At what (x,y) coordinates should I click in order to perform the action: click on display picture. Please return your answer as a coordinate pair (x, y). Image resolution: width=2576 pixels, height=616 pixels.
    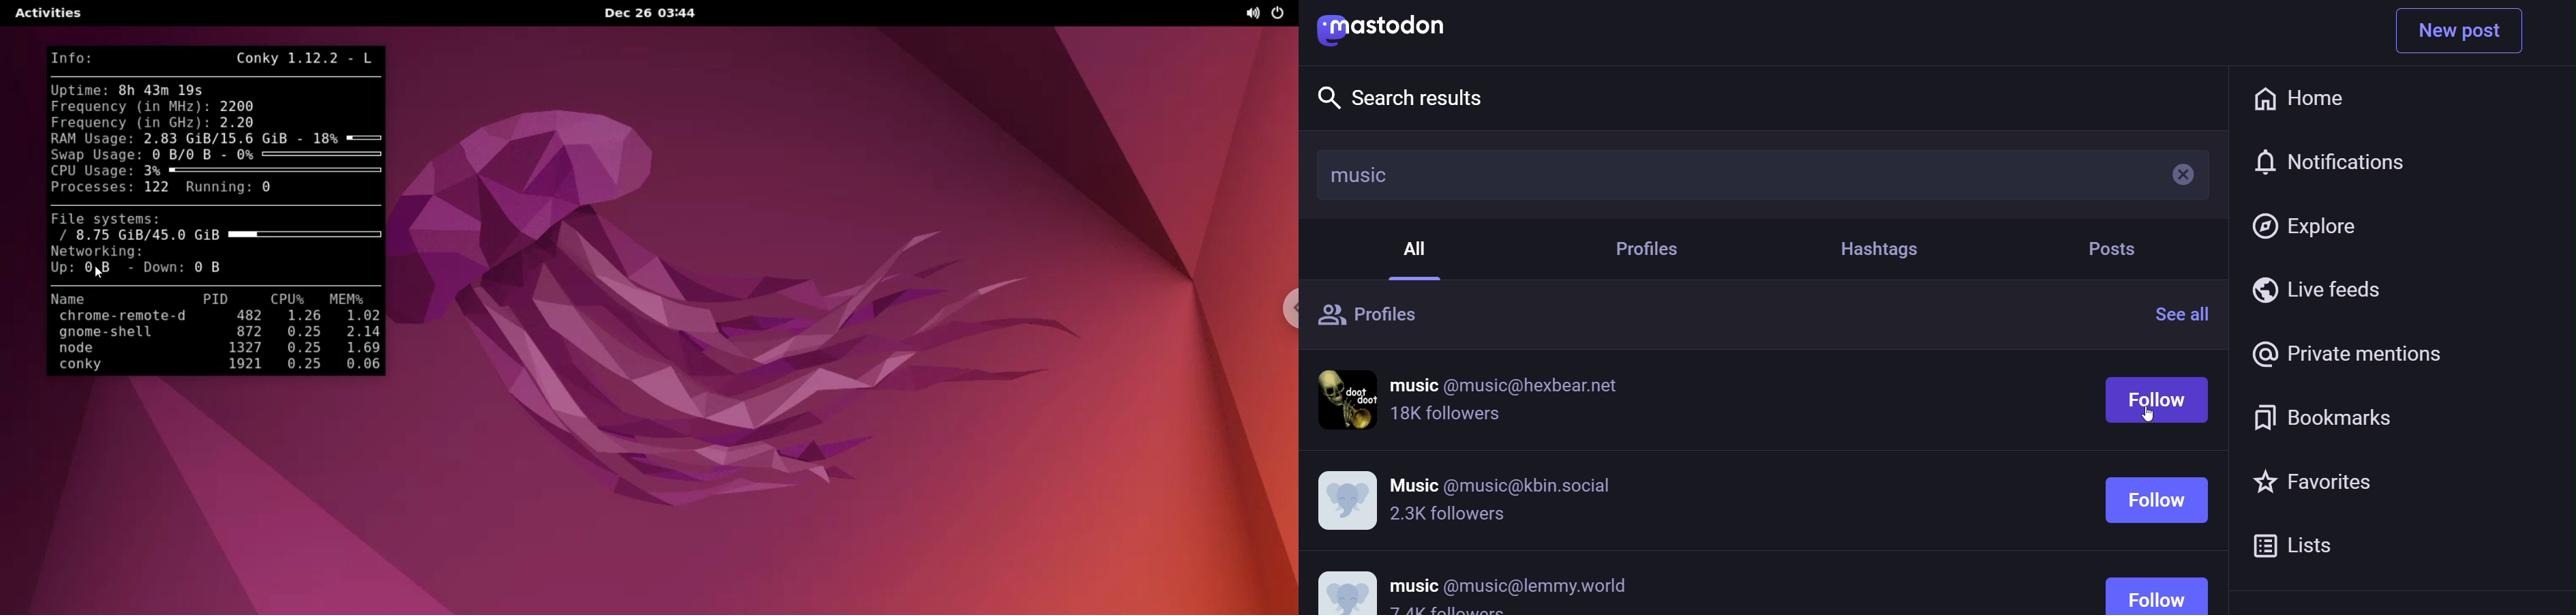
    Looking at the image, I should click on (1350, 398).